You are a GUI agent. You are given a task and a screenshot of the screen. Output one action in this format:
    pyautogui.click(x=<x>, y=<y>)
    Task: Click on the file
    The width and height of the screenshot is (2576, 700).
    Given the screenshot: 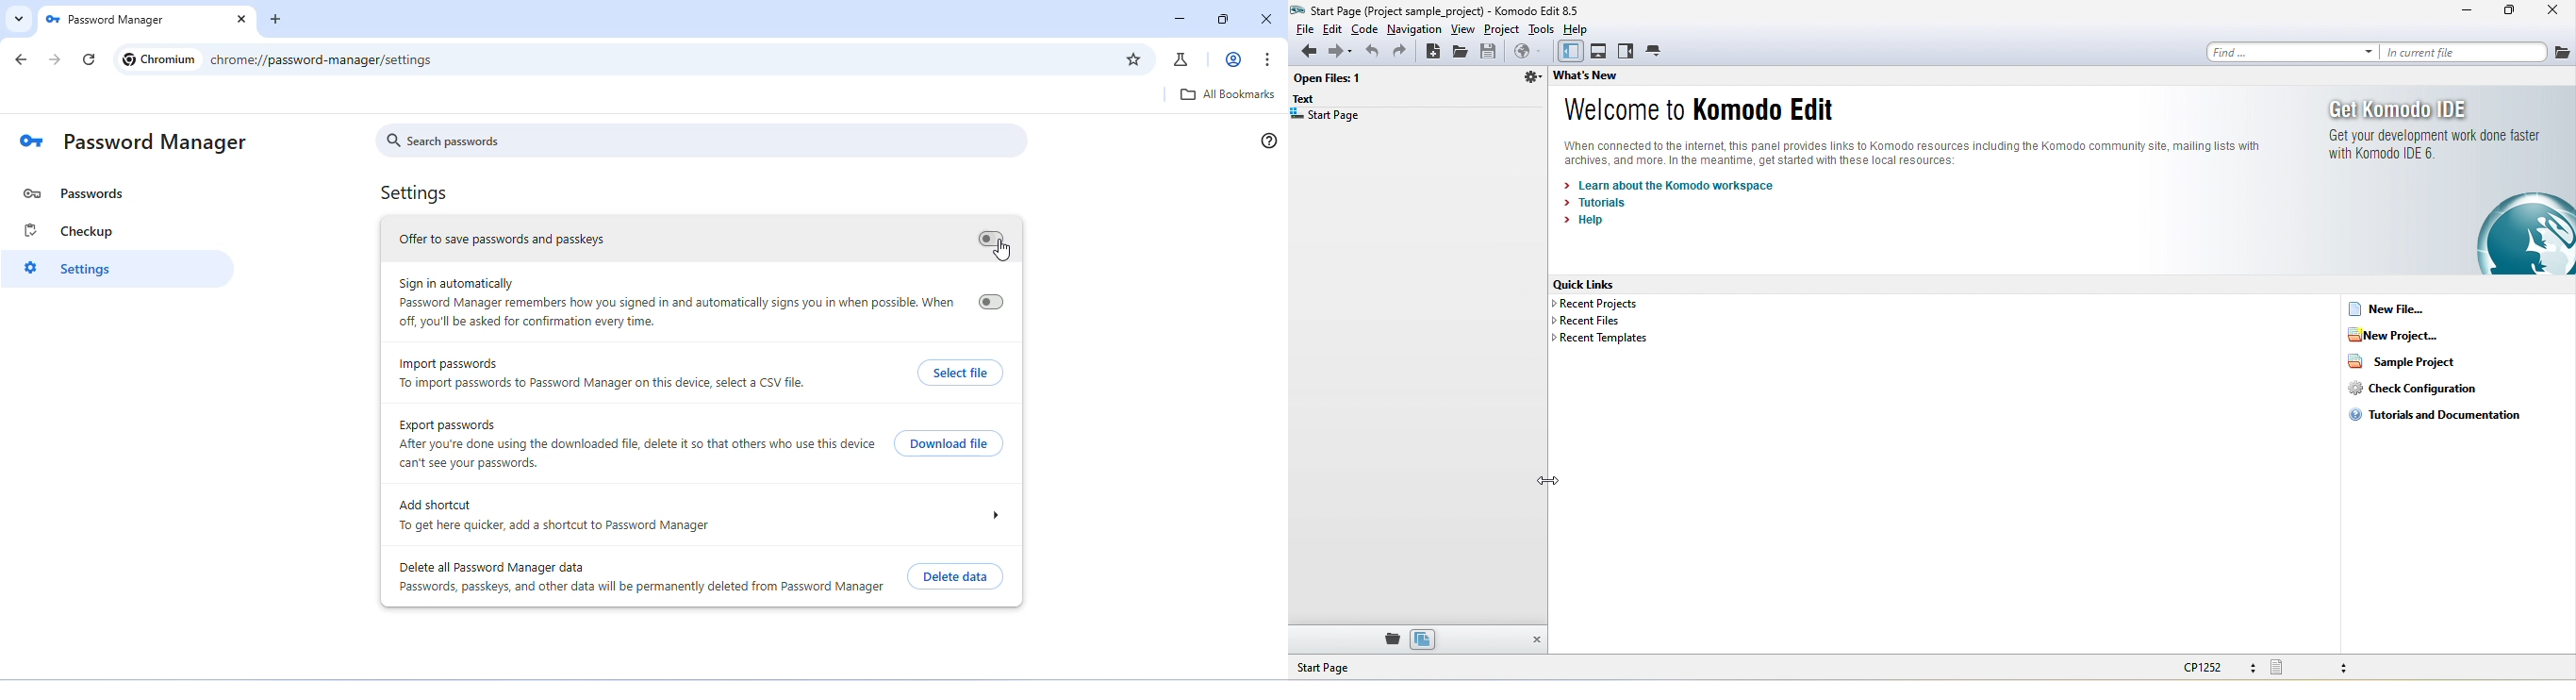 What is the action you would take?
    pyautogui.click(x=1303, y=28)
    